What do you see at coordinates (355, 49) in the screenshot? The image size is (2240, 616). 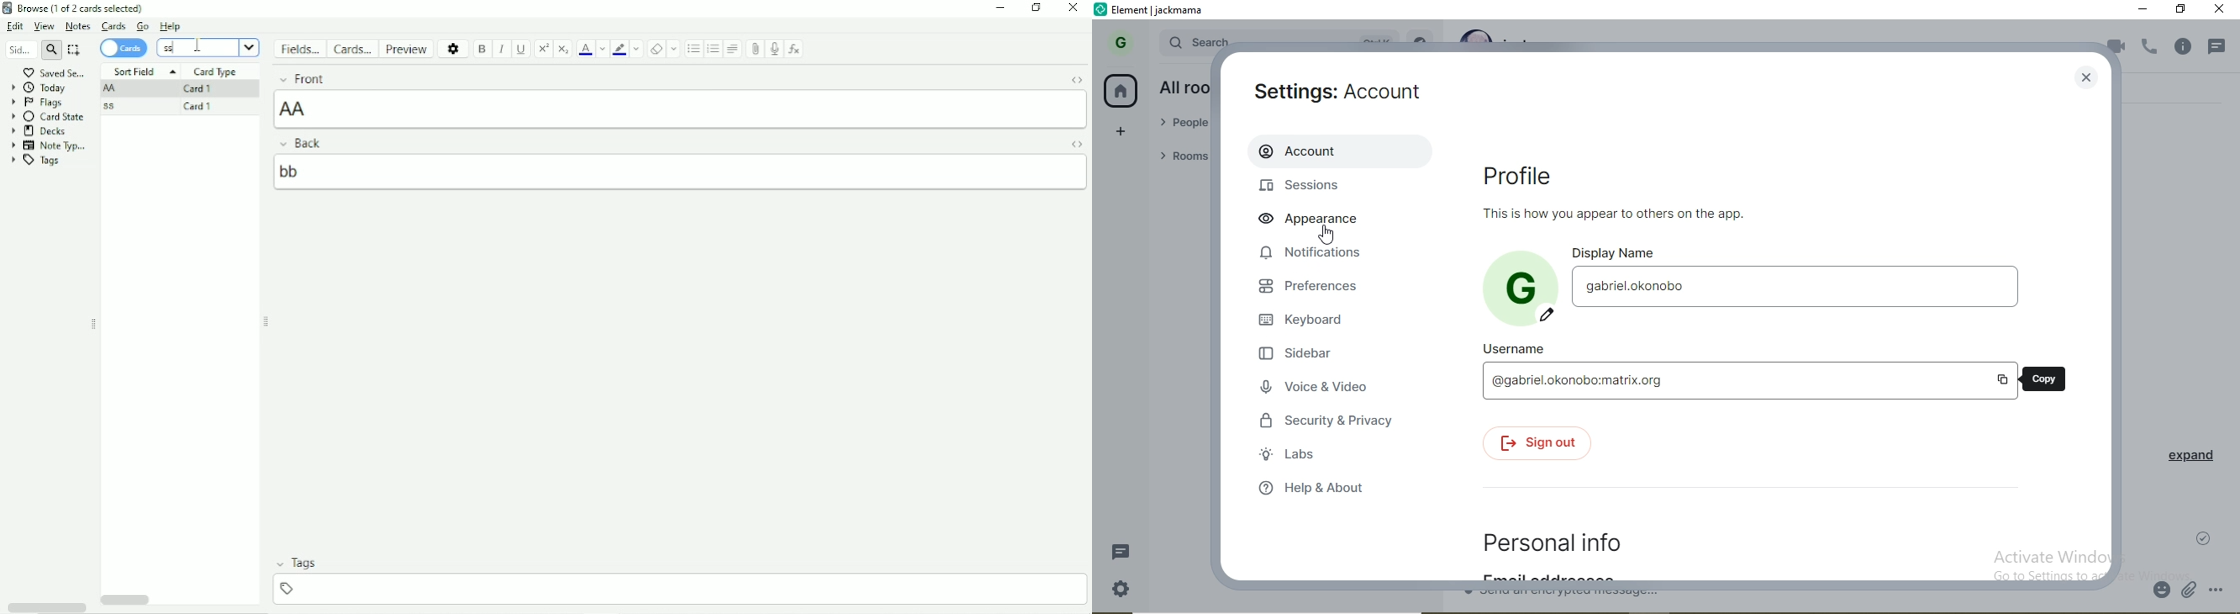 I see `Cards` at bounding box center [355, 49].